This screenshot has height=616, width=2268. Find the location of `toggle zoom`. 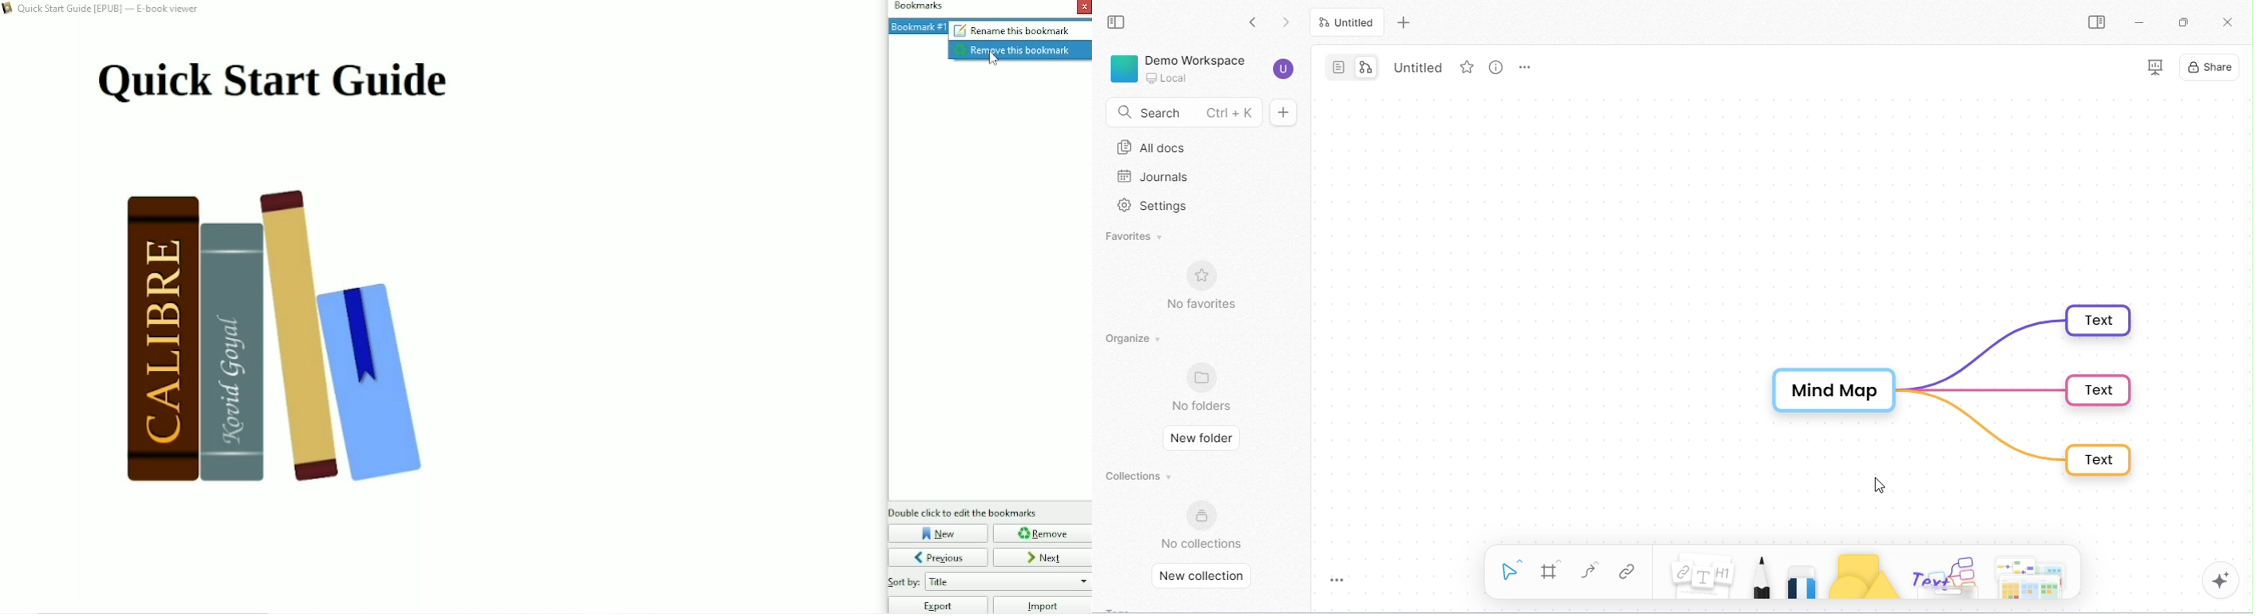

toggle zoom is located at coordinates (1344, 581).